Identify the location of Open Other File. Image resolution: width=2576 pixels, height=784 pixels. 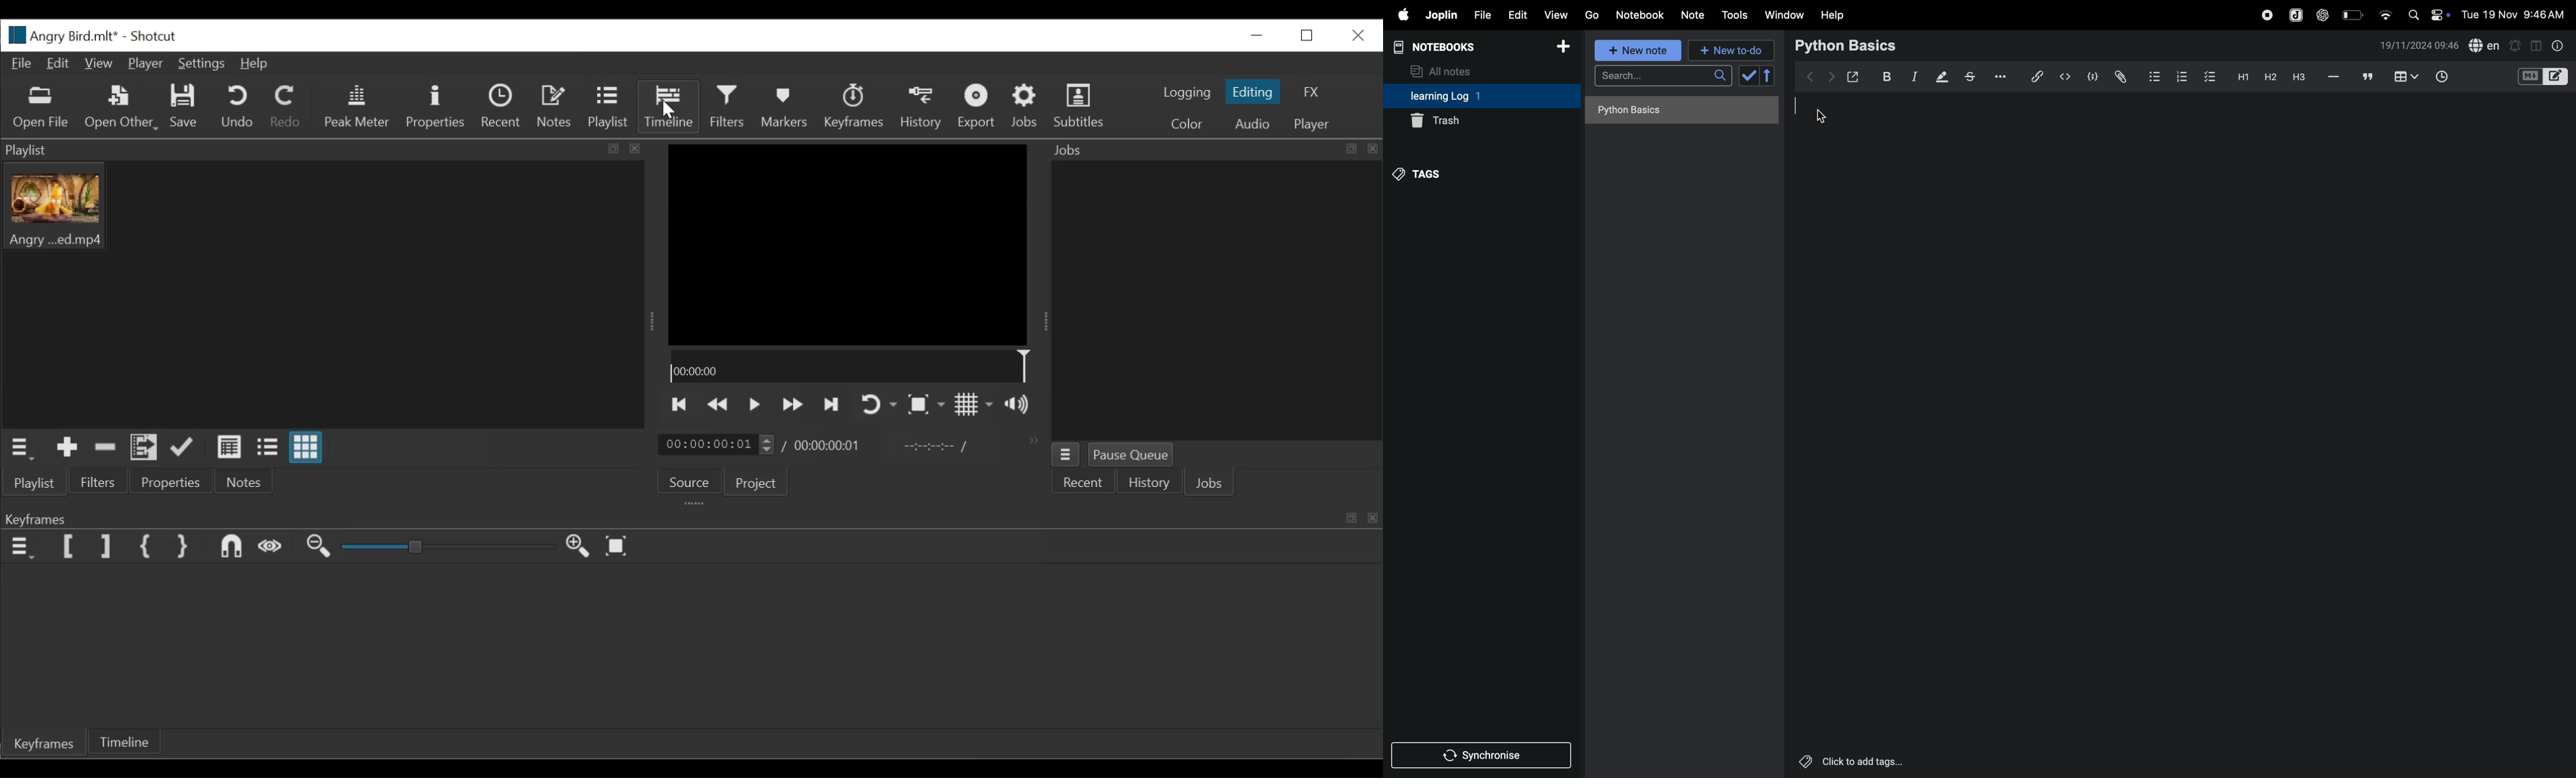
(43, 108).